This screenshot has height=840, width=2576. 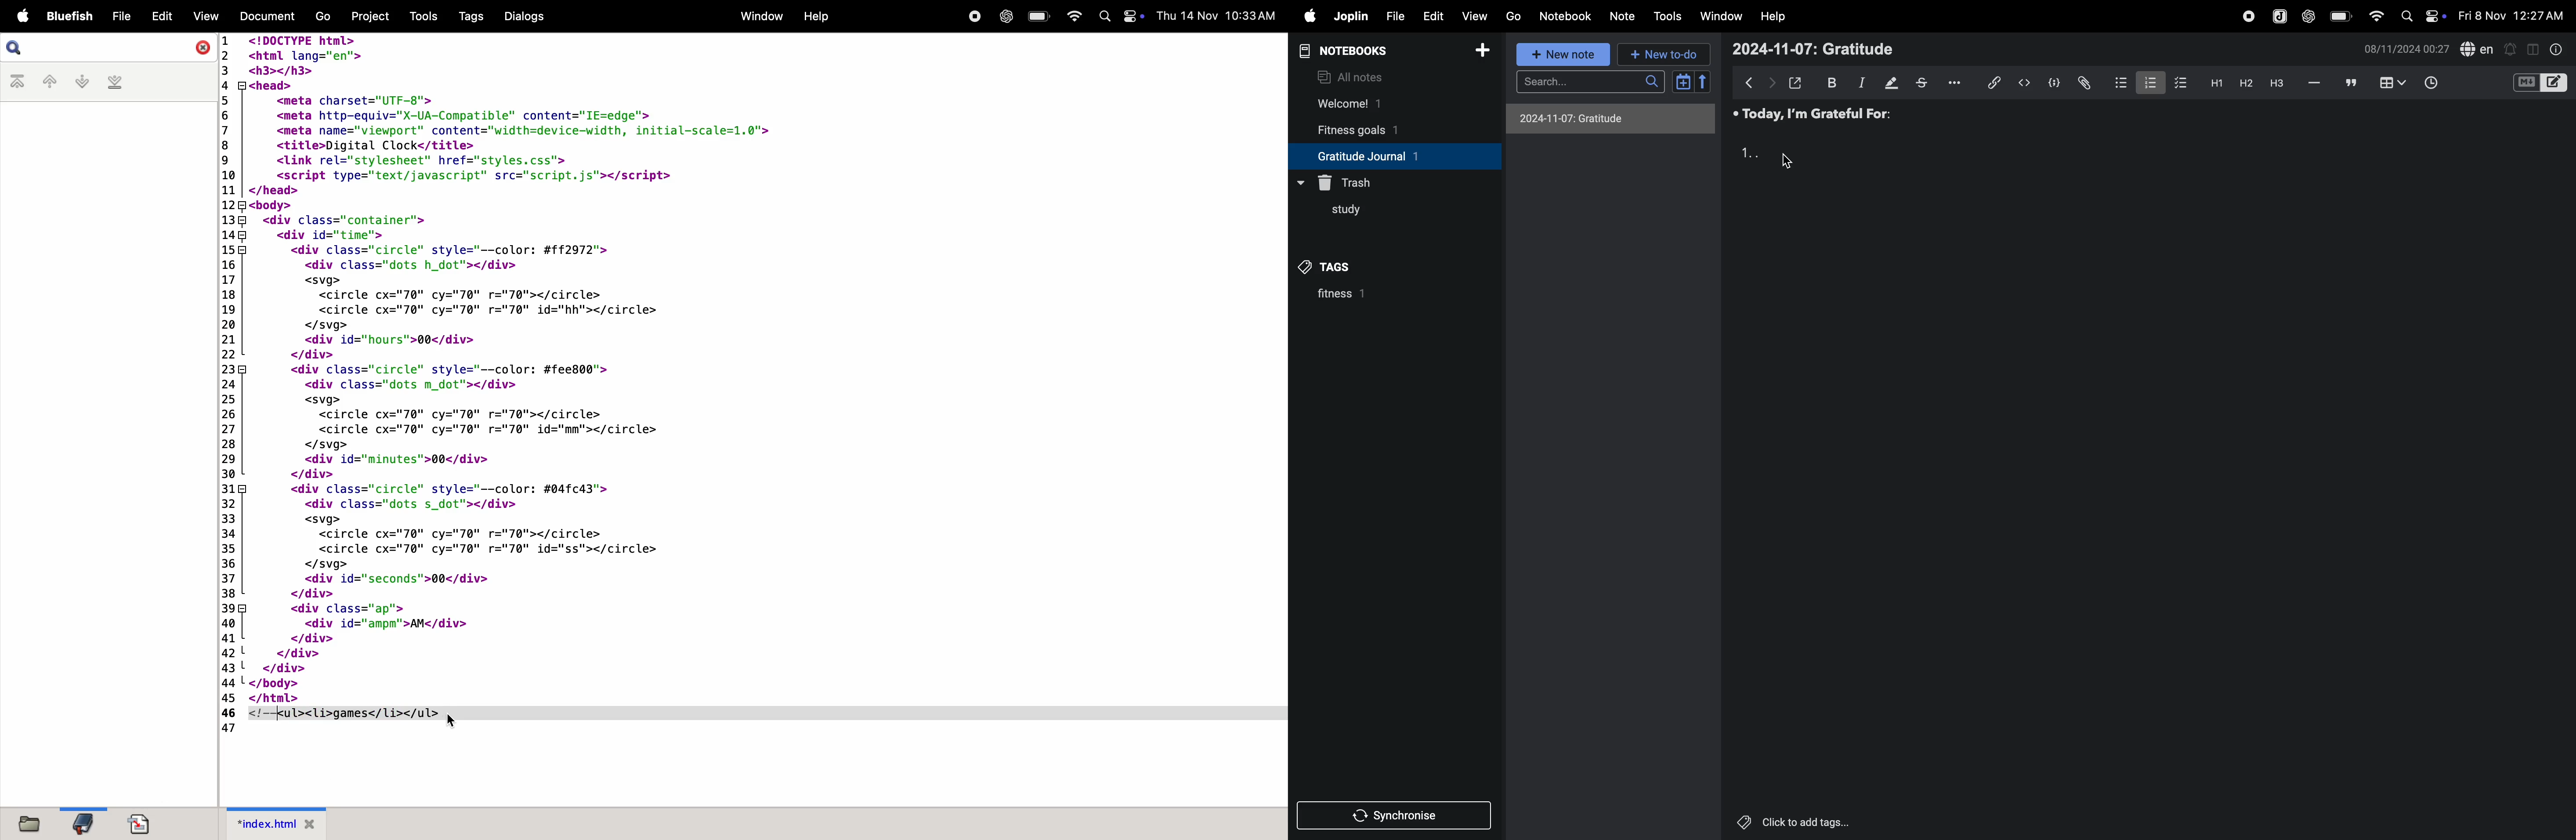 I want to click on insert sedit link, so click(x=1994, y=83).